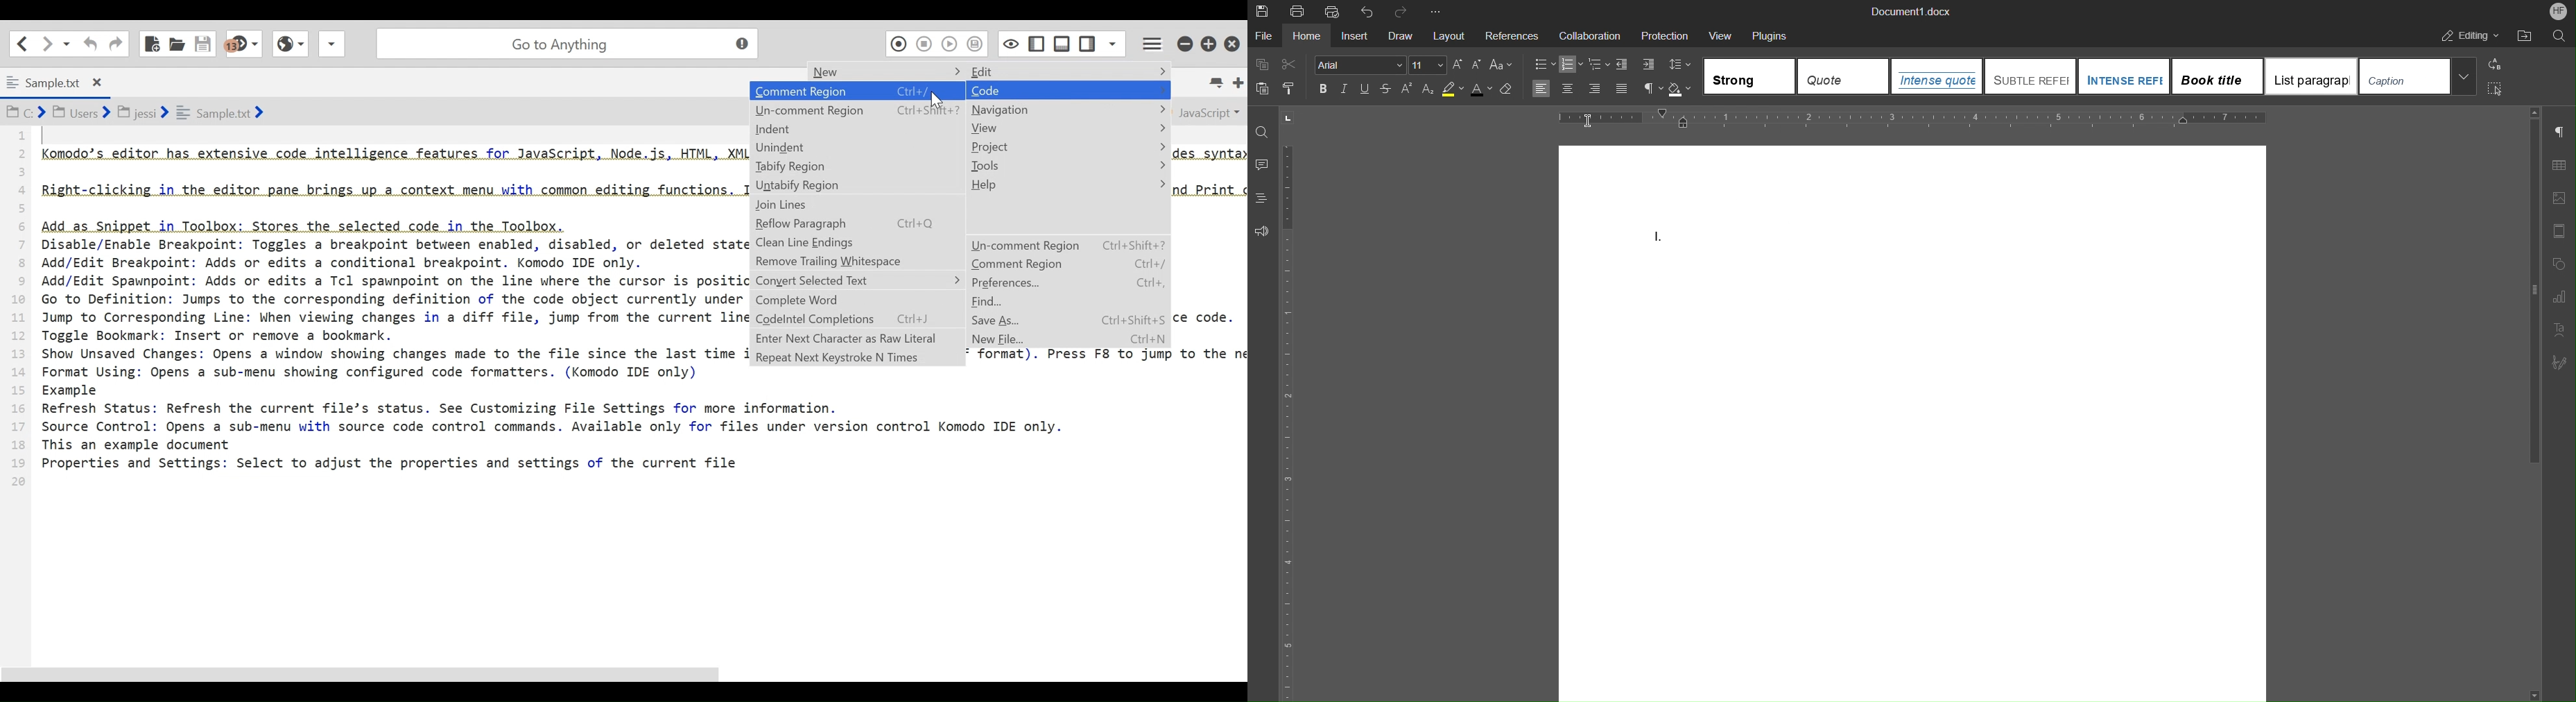  I want to click on Centre Align, so click(1568, 89).